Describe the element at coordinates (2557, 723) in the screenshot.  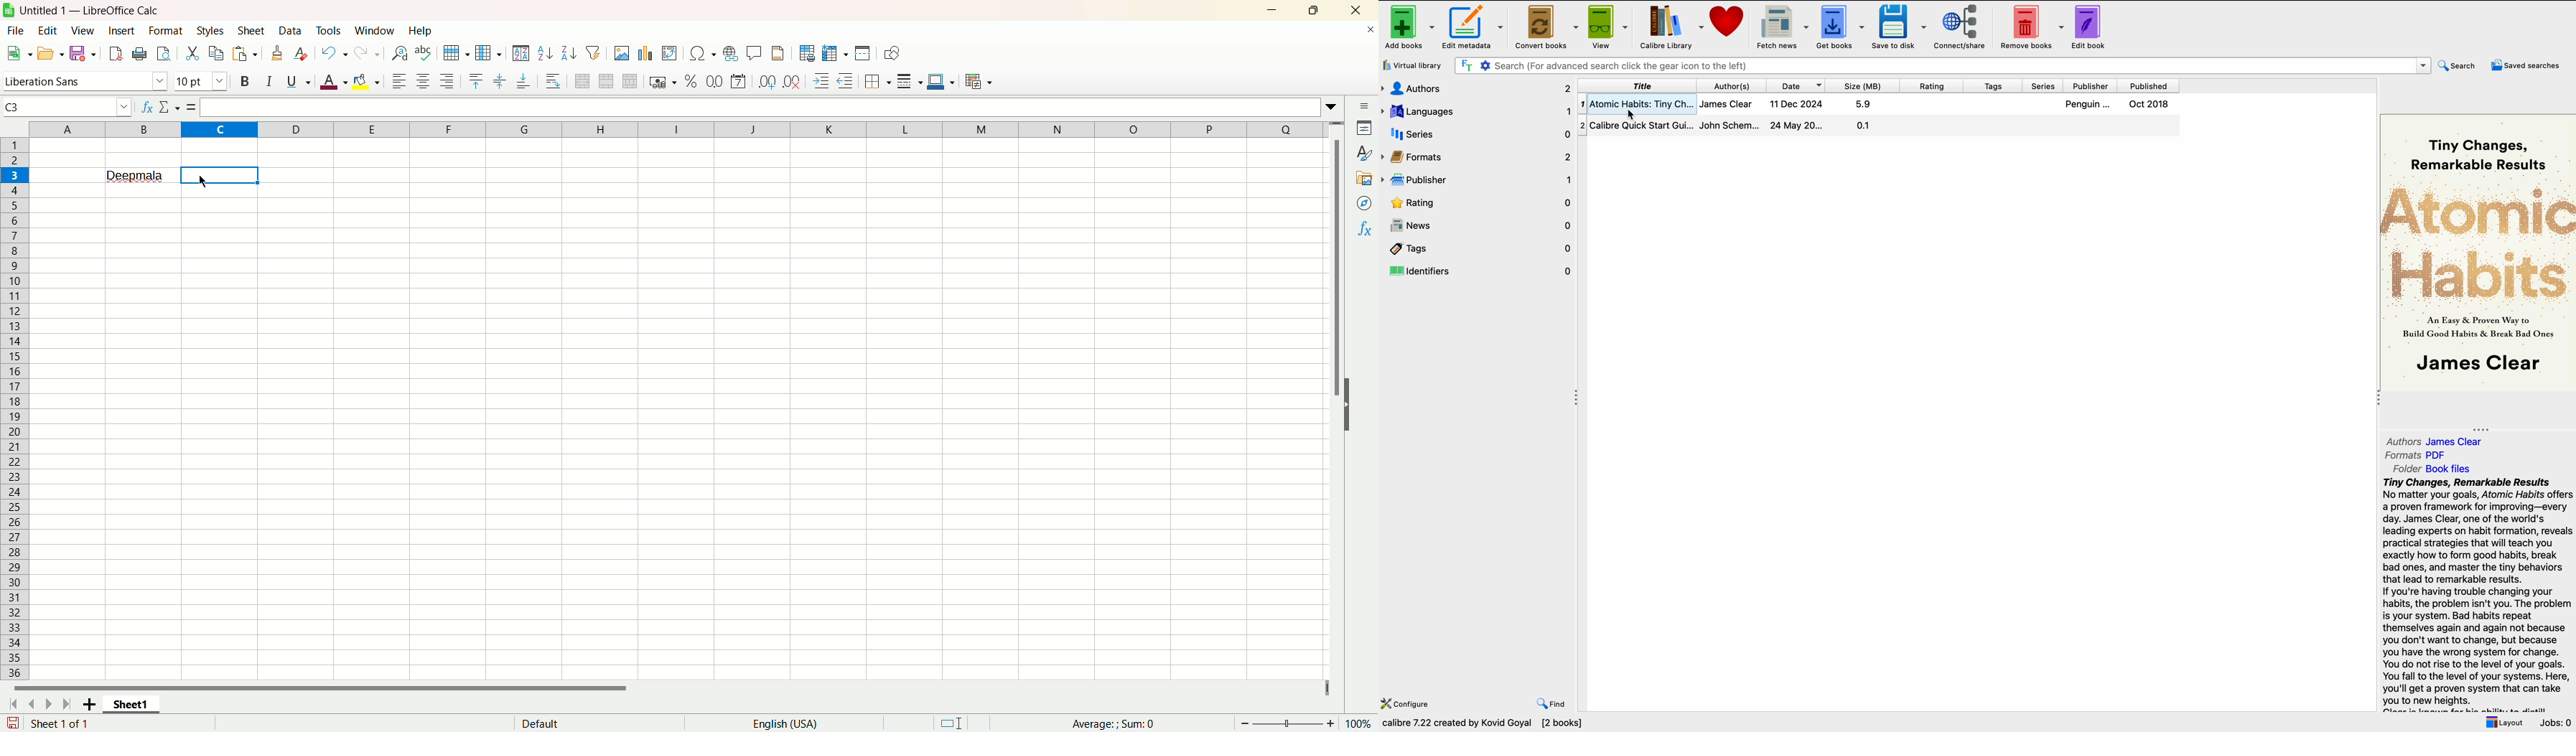
I see `jobs: 0` at that location.